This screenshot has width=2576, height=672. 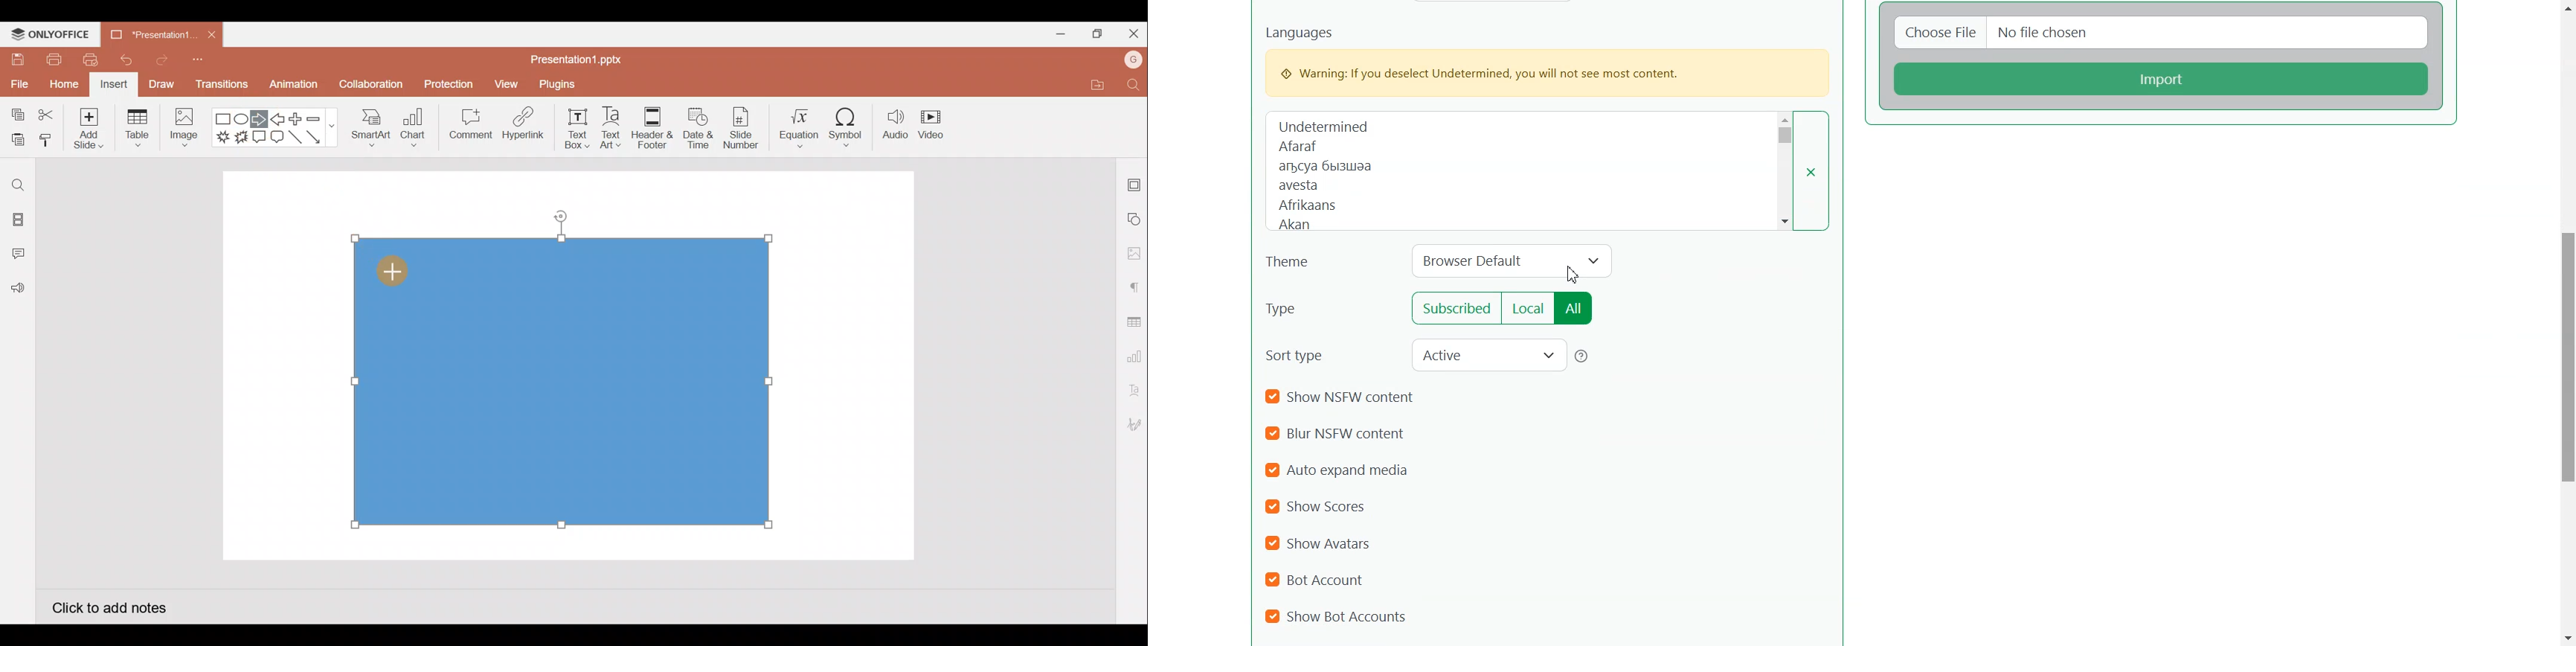 I want to click on Transitions, so click(x=222, y=87).